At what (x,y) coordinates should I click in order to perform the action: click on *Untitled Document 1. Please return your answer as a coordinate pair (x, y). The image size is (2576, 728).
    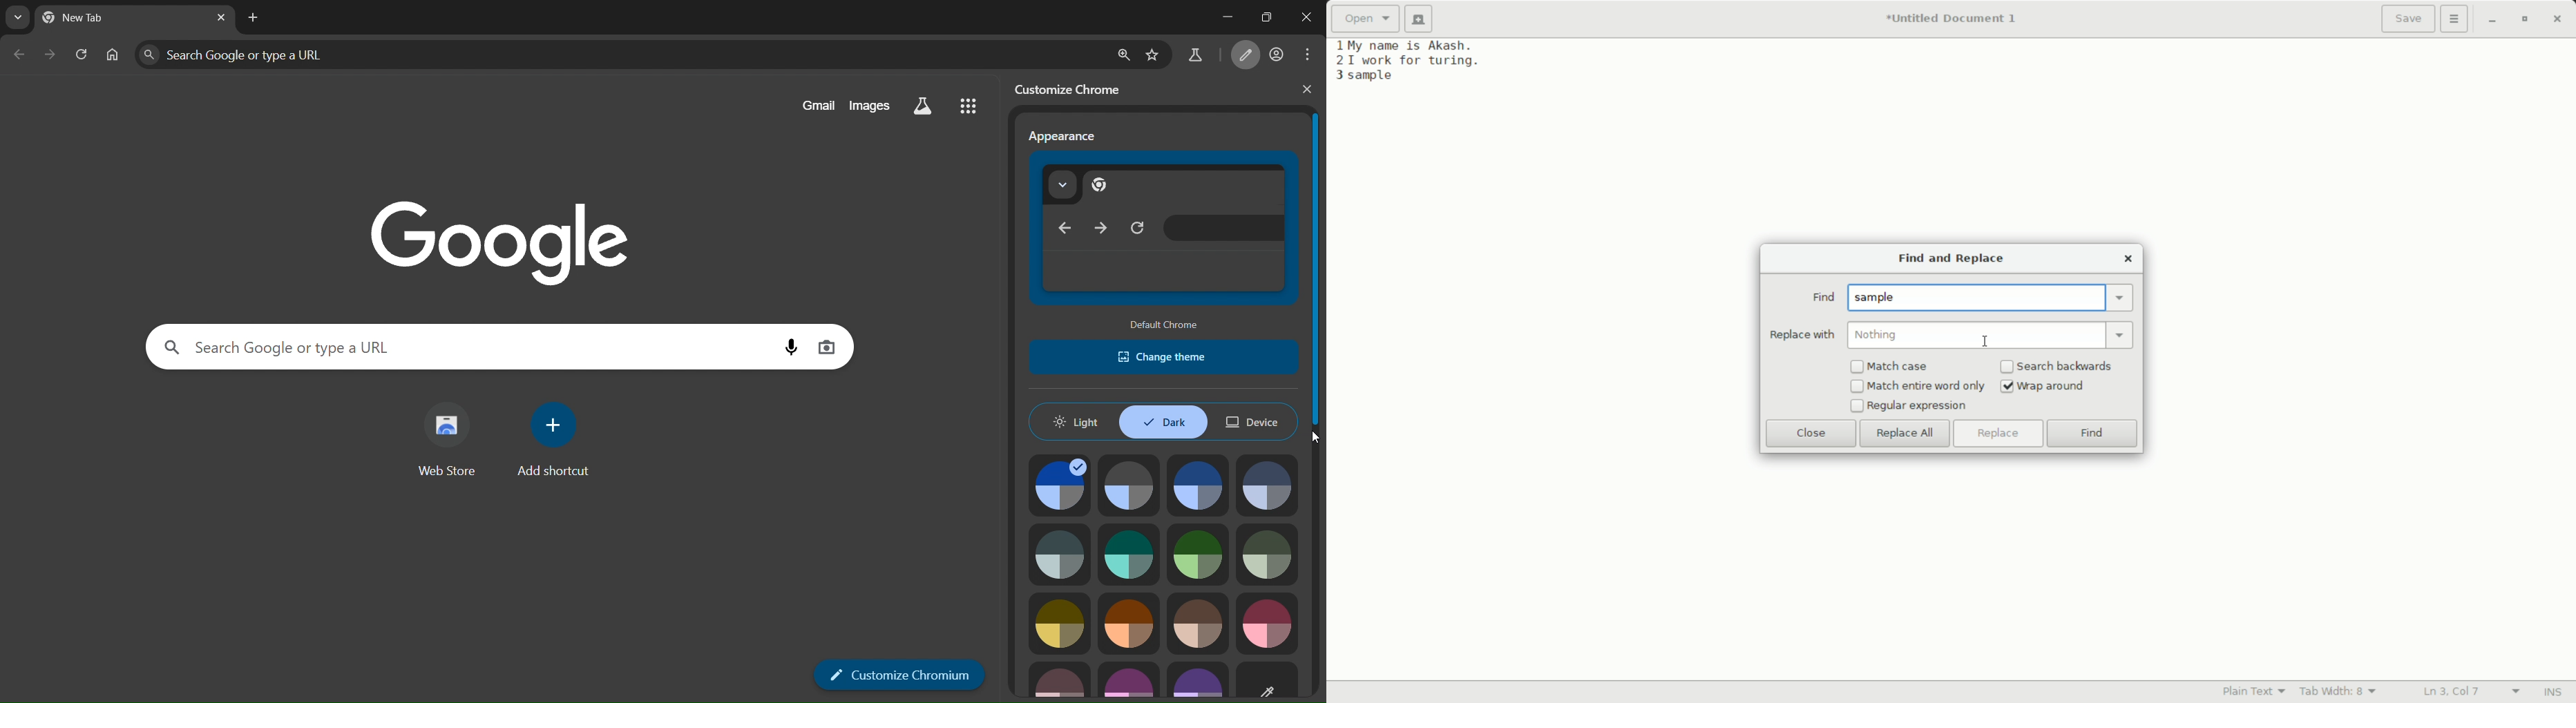
    Looking at the image, I should click on (1951, 20).